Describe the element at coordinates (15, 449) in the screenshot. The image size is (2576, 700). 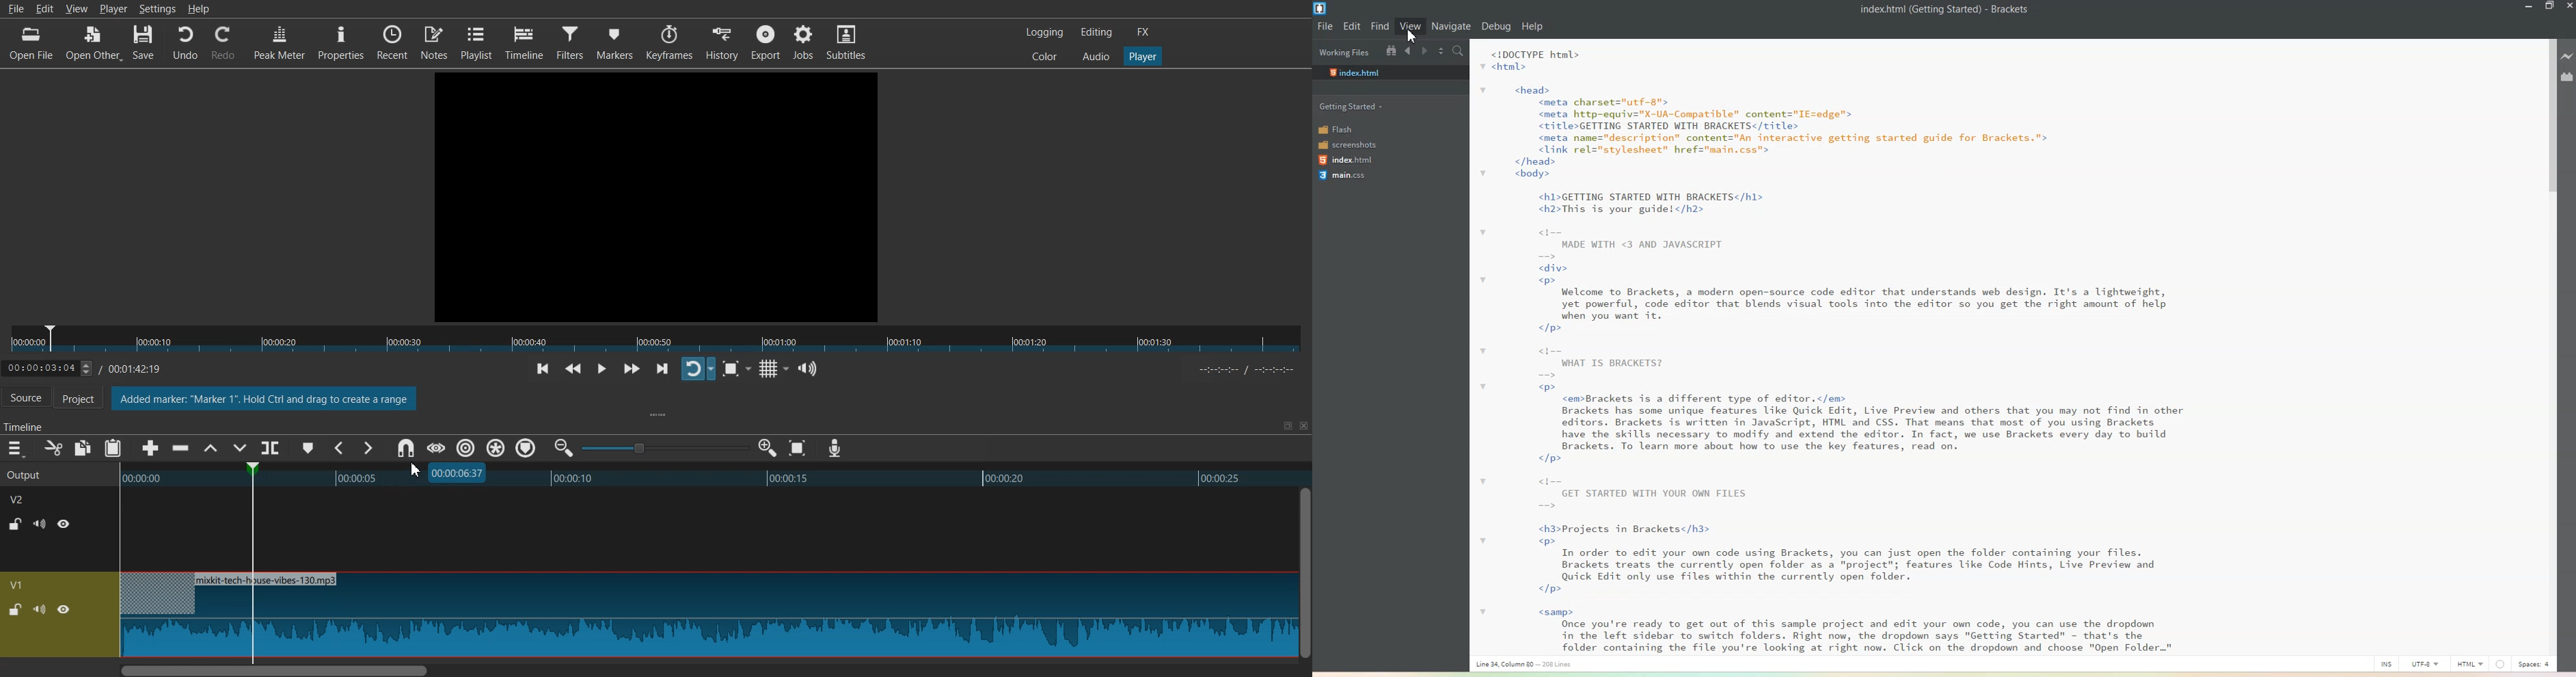
I see `Hamburger menu` at that location.